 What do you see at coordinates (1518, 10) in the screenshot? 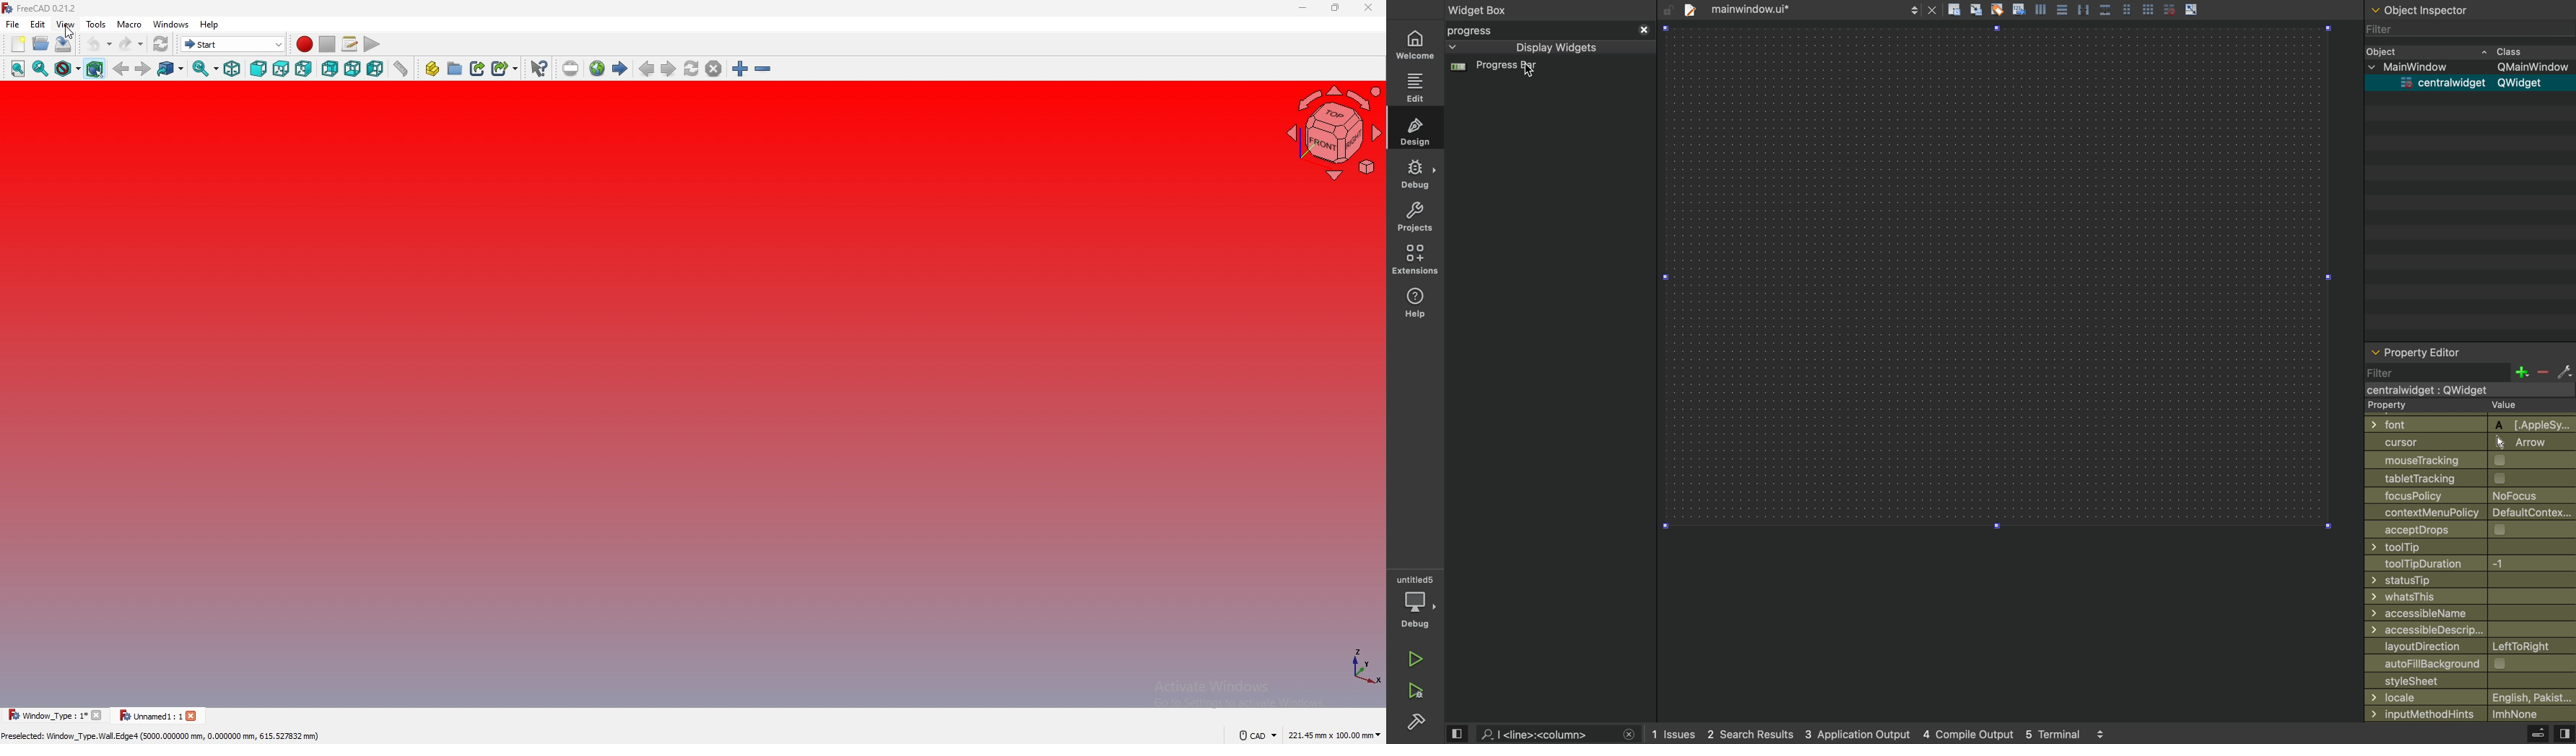
I see `widgetbox` at bounding box center [1518, 10].